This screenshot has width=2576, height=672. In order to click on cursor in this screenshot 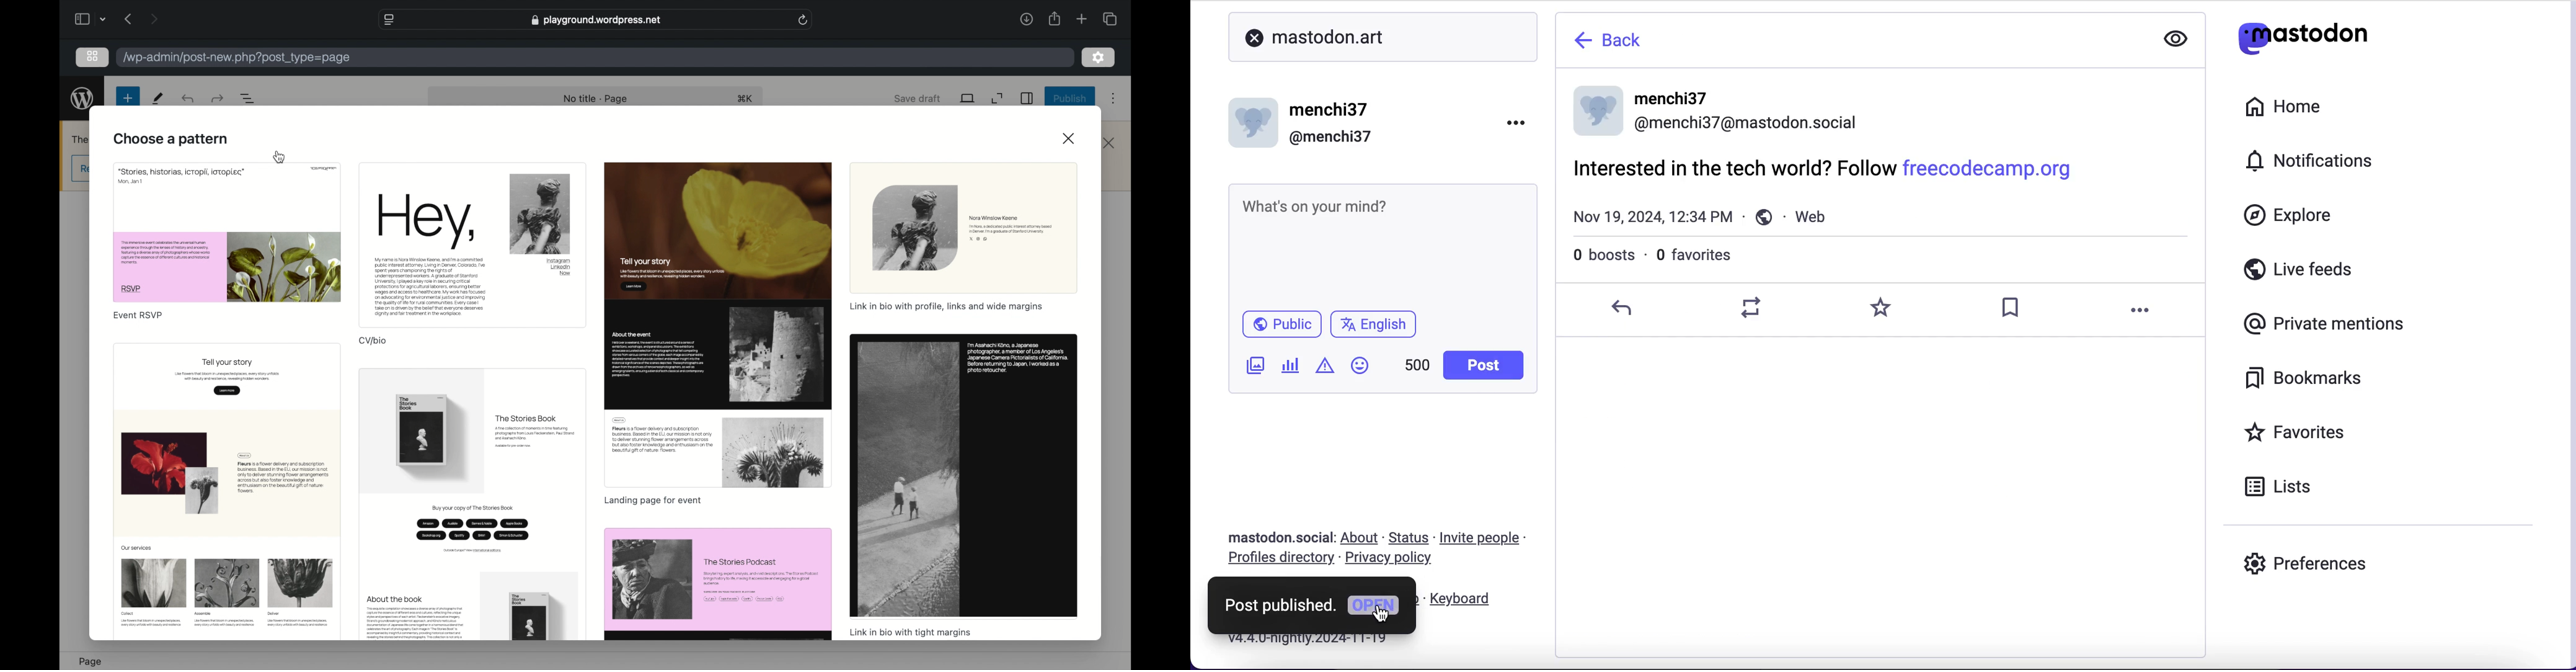, I will do `click(280, 157)`.